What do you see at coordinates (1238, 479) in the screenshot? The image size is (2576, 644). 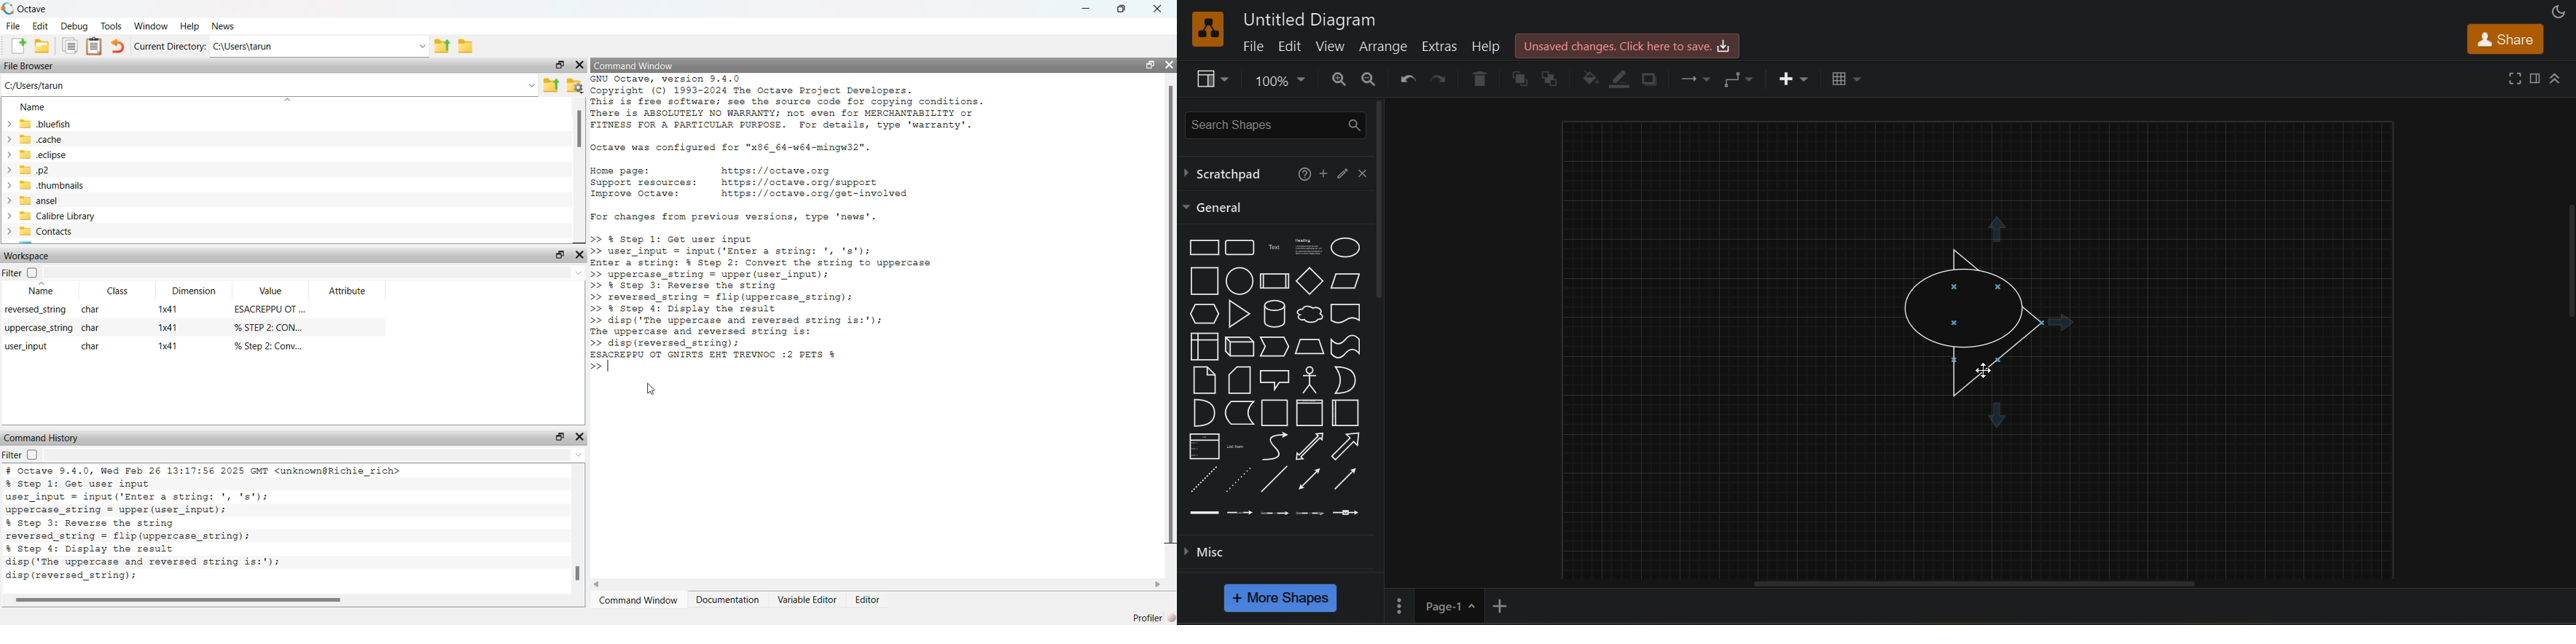 I see `dotted line` at bounding box center [1238, 479].